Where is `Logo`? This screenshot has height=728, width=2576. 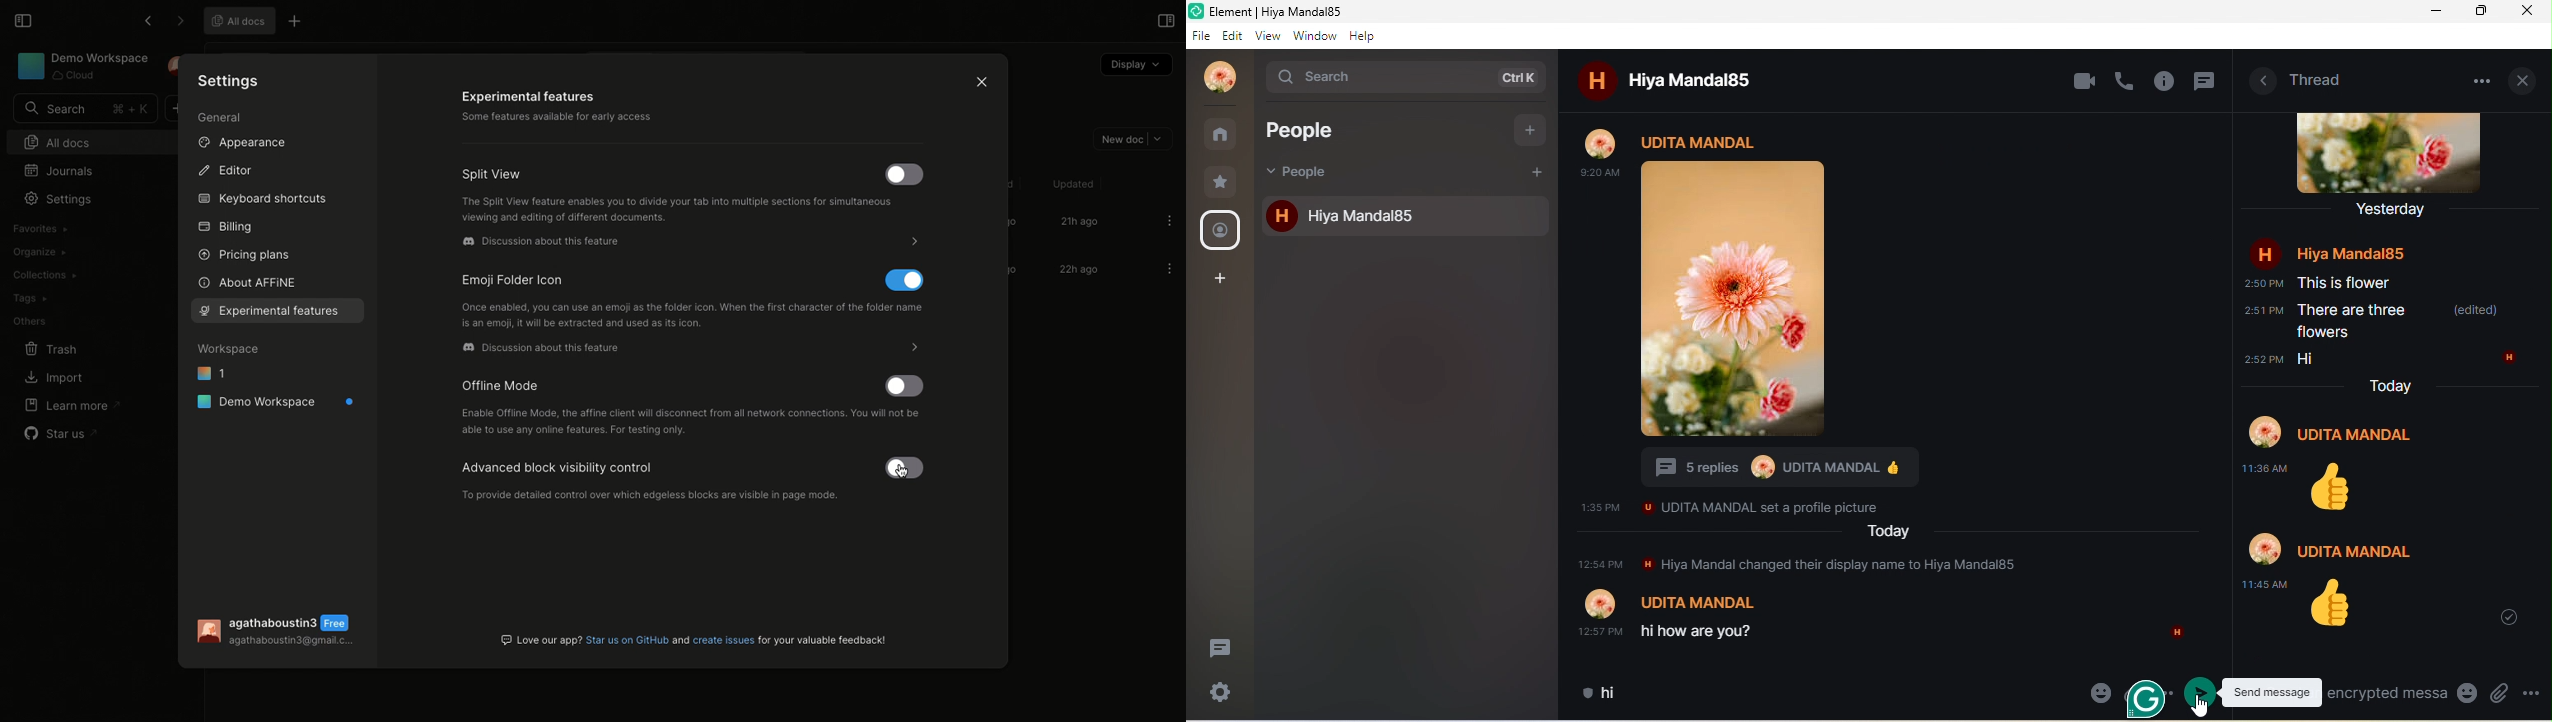
Logo is located at coordinates (1197, 10).